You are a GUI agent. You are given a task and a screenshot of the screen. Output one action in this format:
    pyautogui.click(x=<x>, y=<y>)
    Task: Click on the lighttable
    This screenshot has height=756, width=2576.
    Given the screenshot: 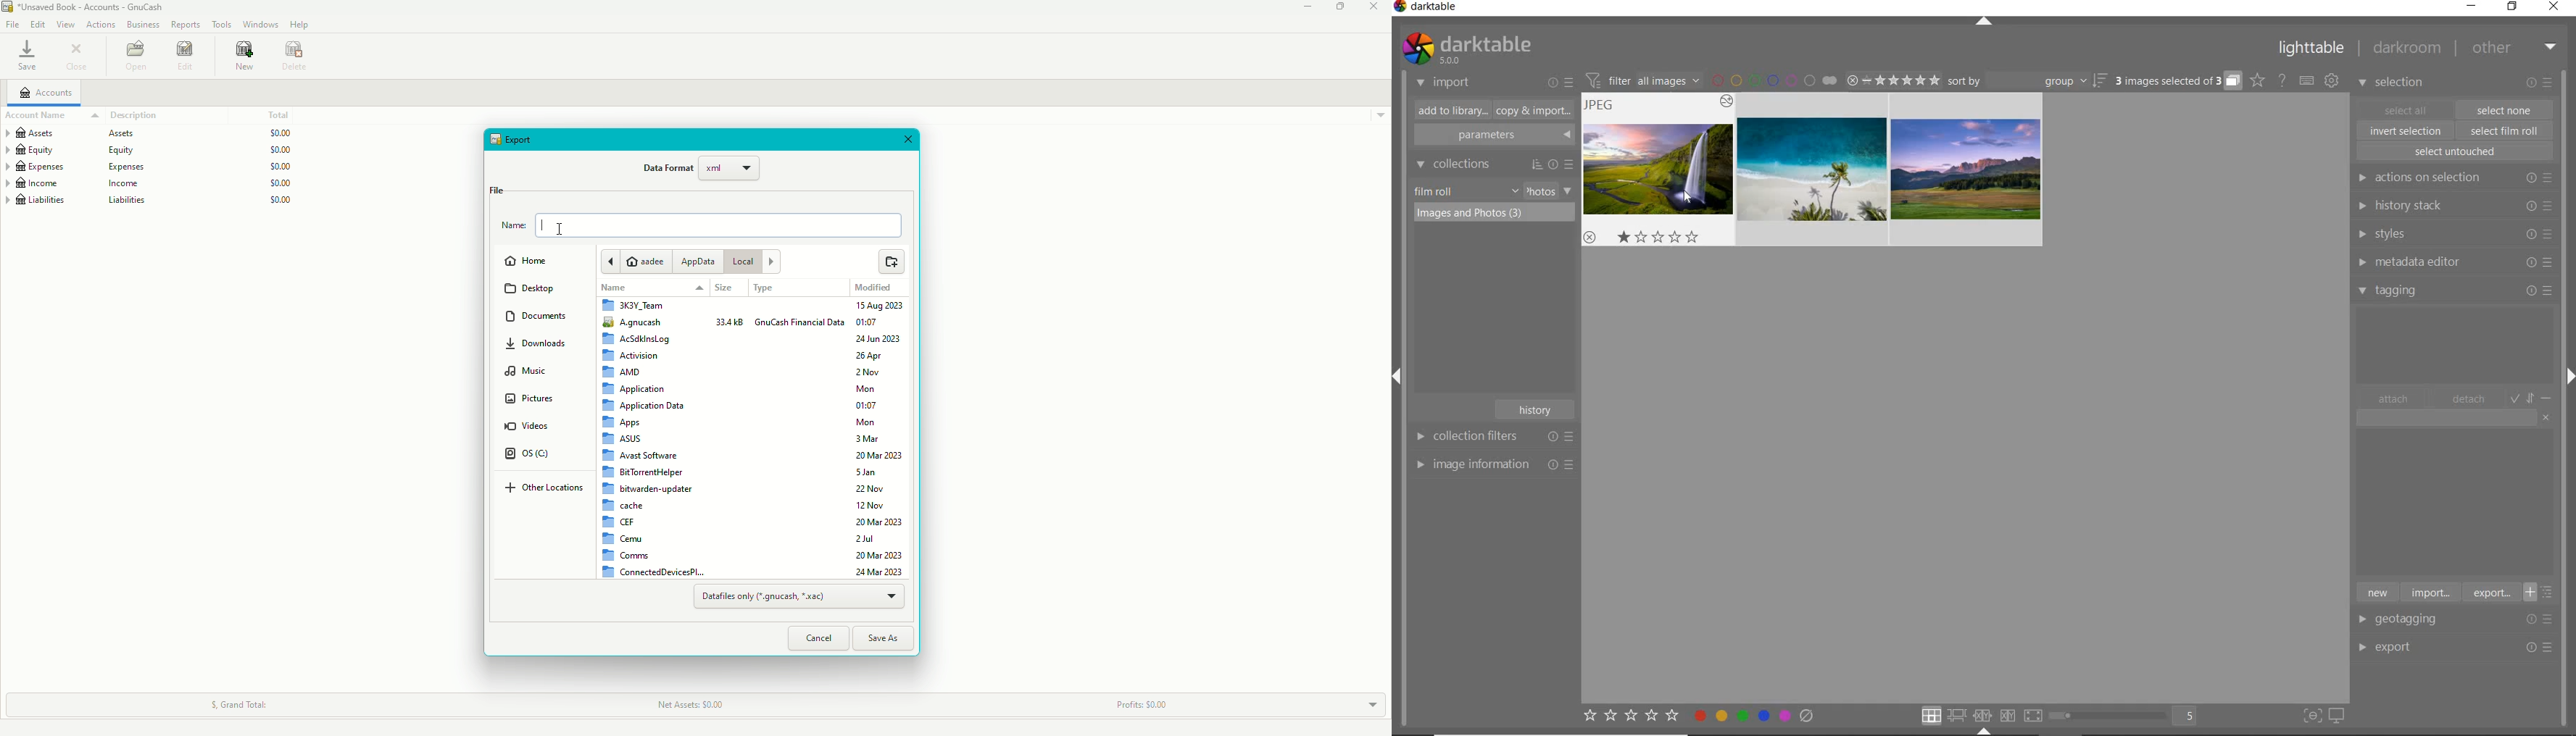 What is the action you would take?
    pyautogui.click(x=2312, y=51)
    